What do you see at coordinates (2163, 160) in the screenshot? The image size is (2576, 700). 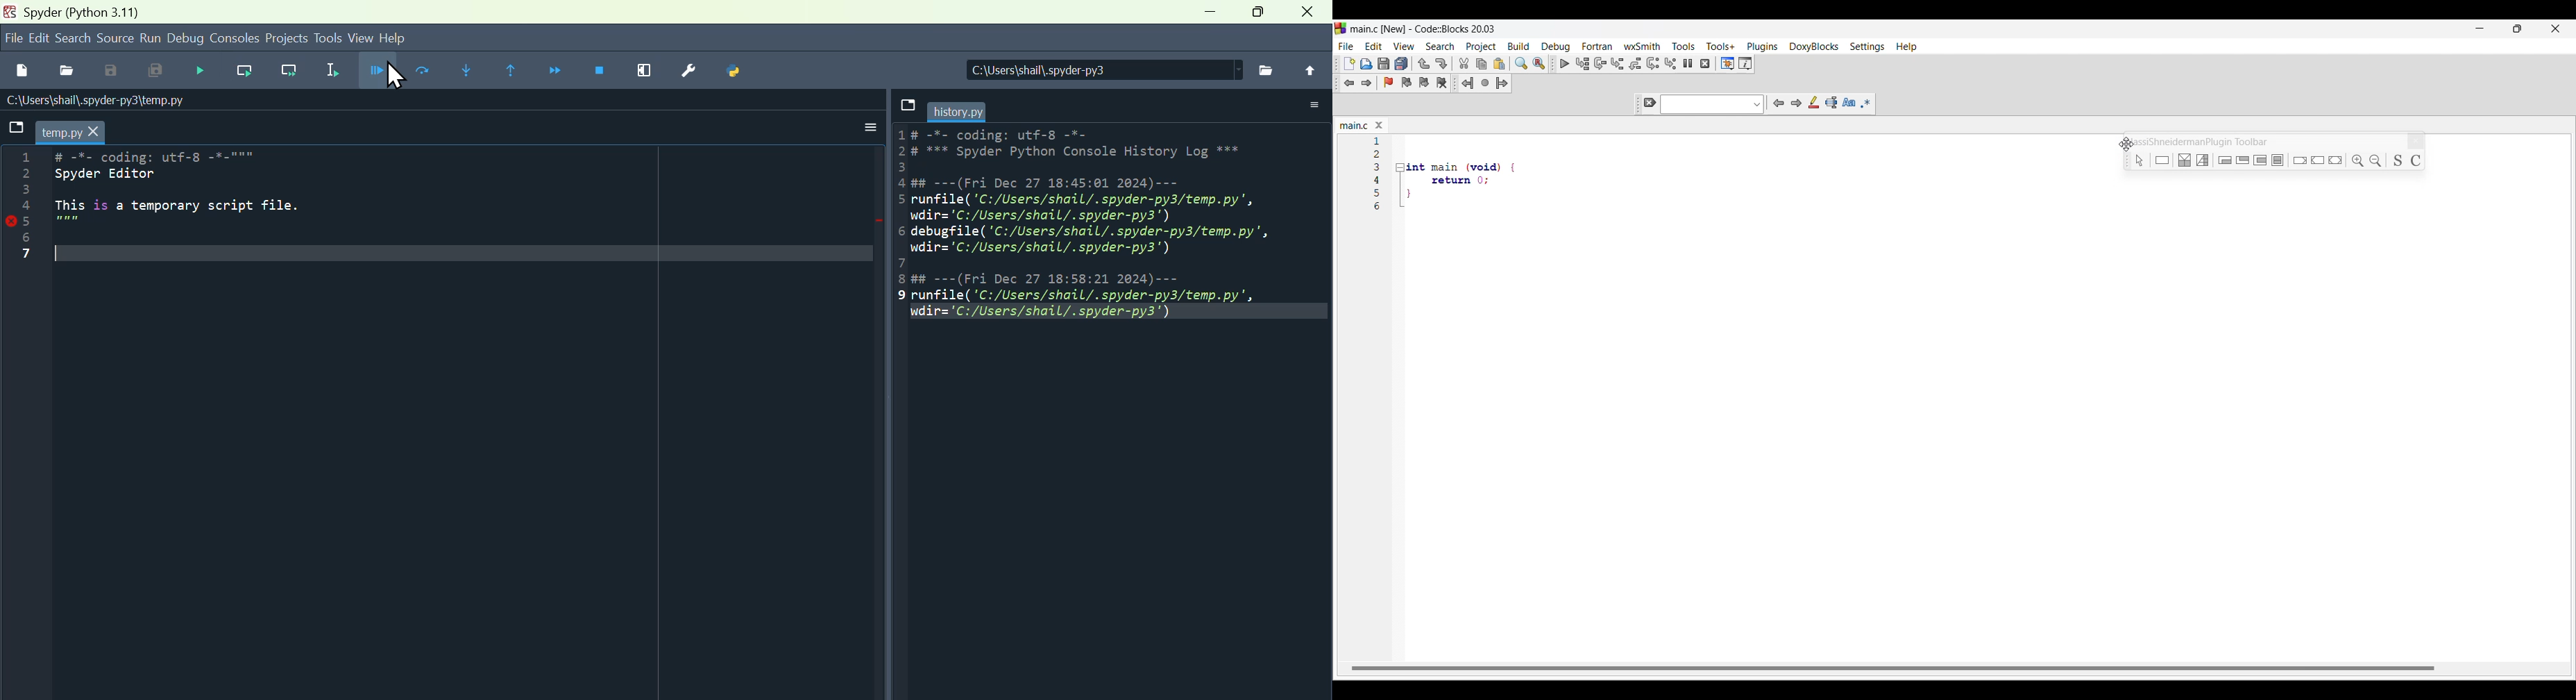 I see `` at bounding box center [2163, 160].